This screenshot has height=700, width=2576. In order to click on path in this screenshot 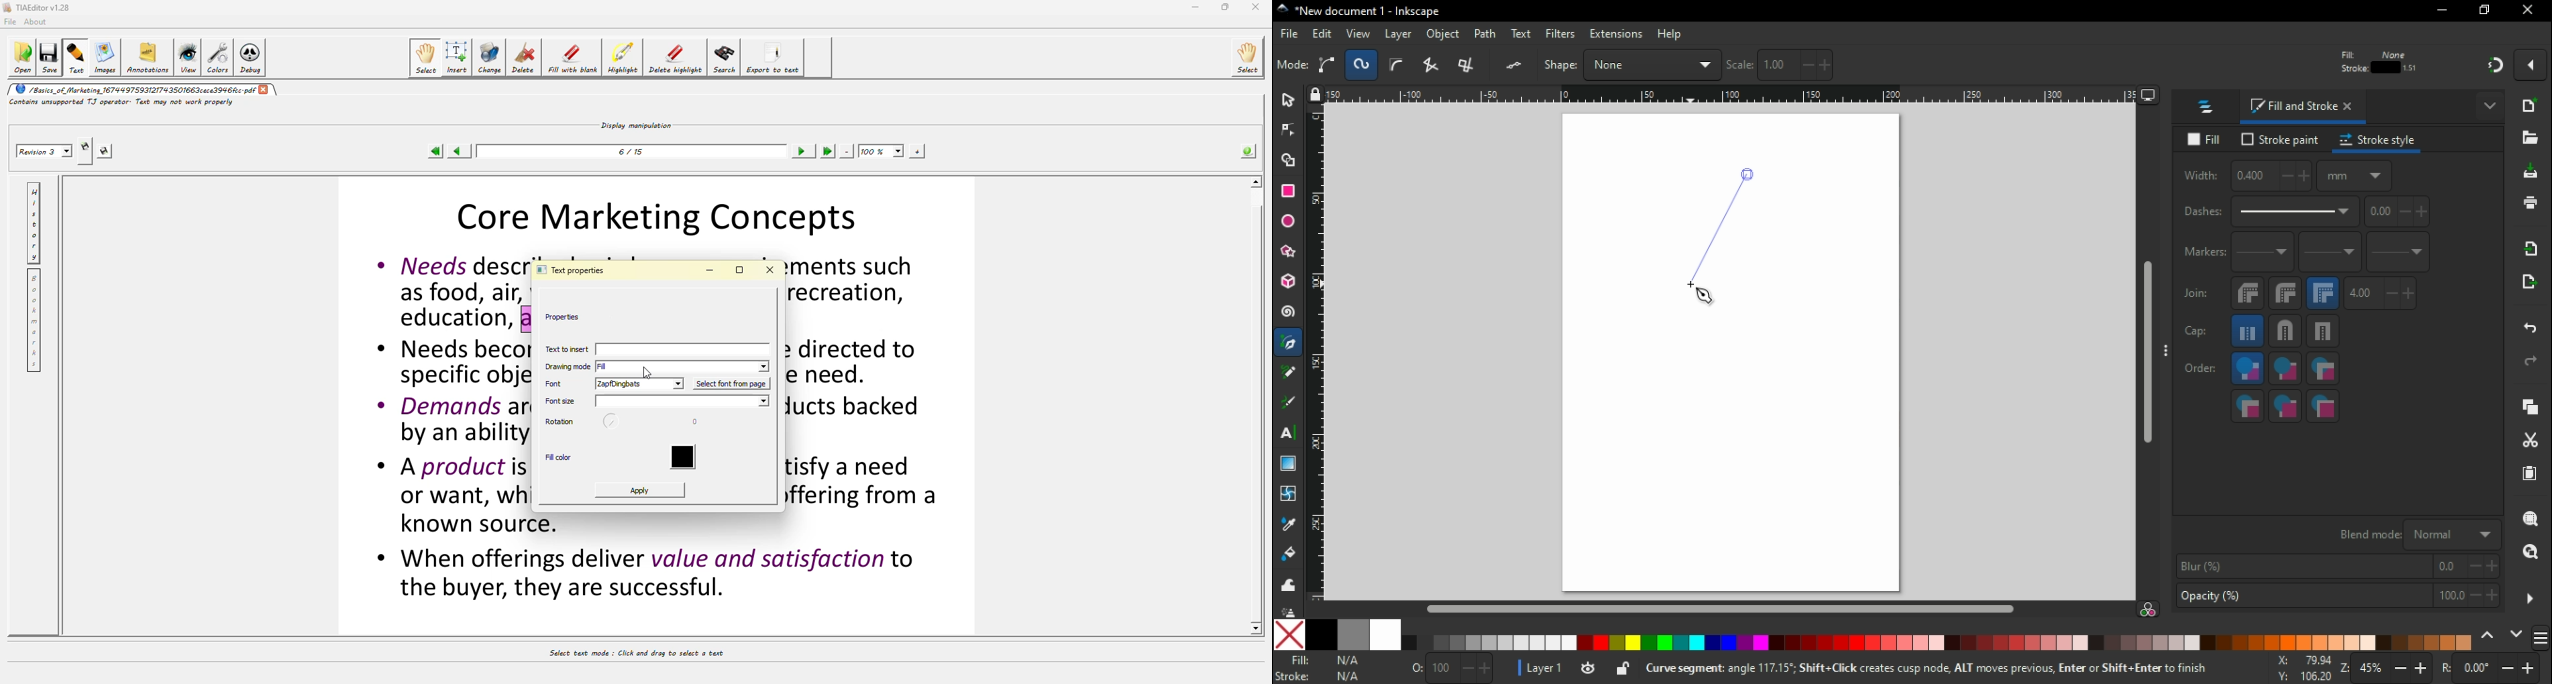, I will do `click(1488, 34)`.